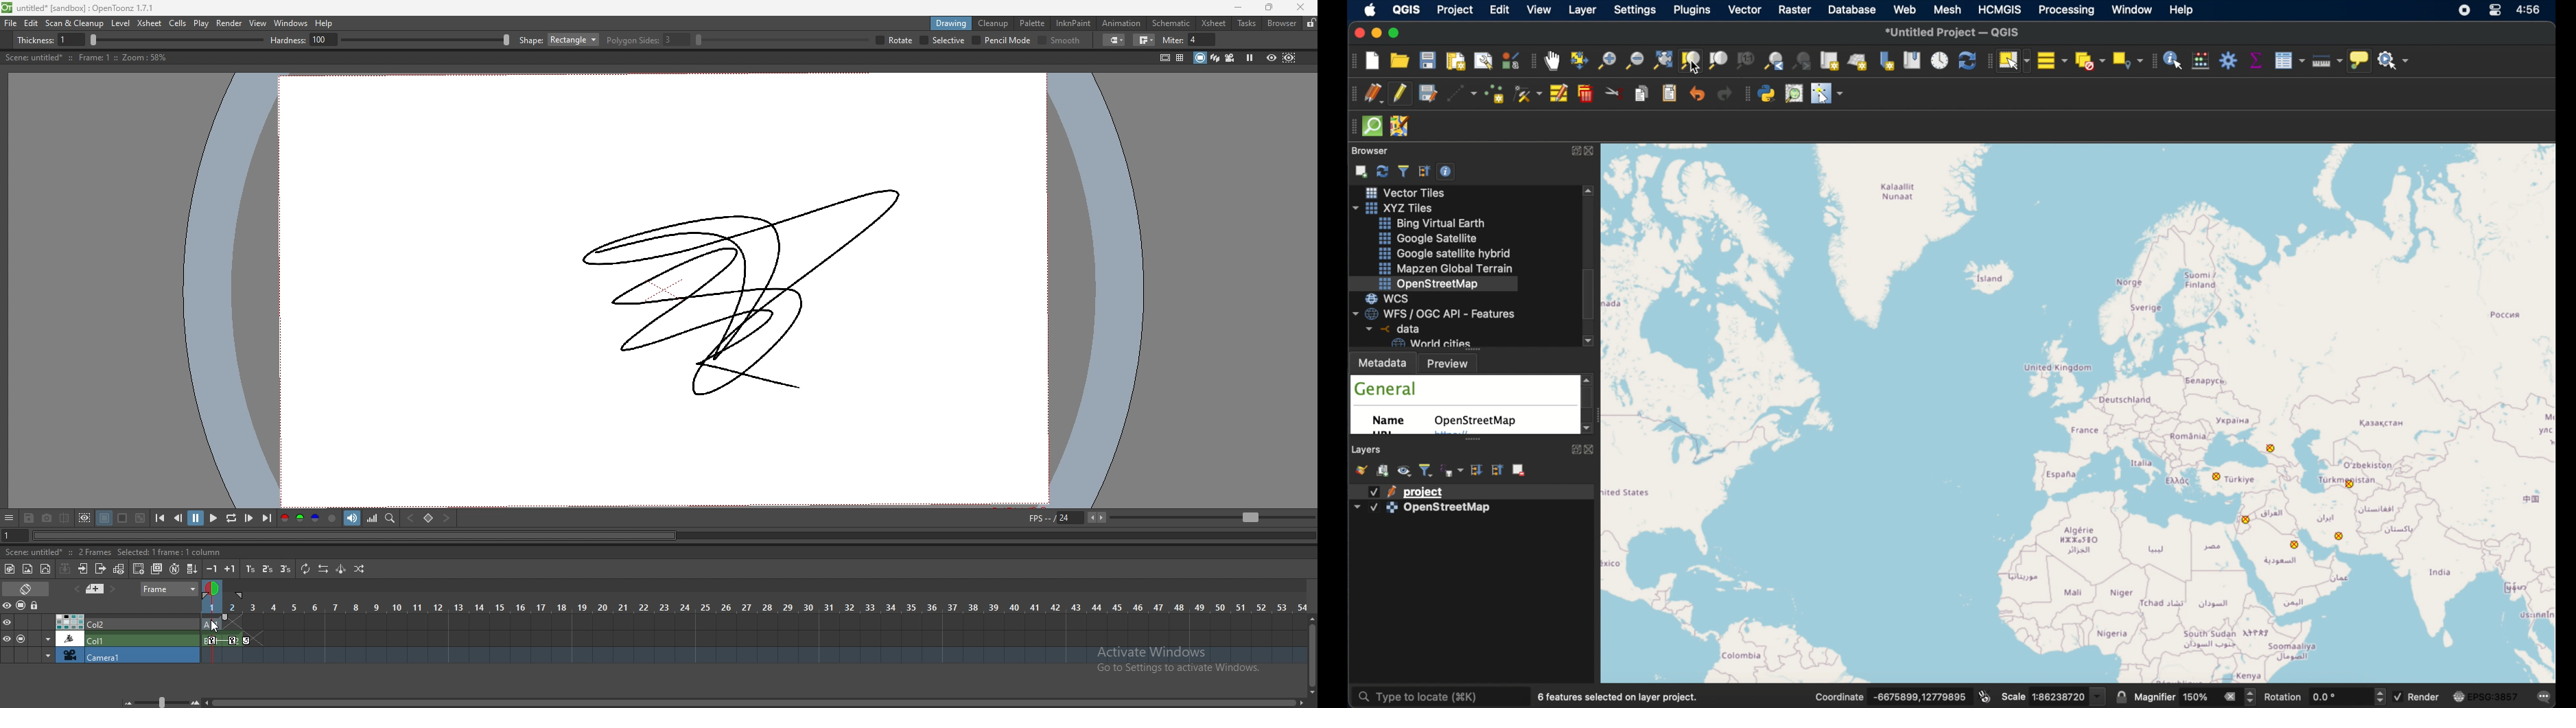 The height and width of the screenshot is (728, 2576). Describe the element at coordinates (1269, 8) in the screenshot. I see `resize` at that location.